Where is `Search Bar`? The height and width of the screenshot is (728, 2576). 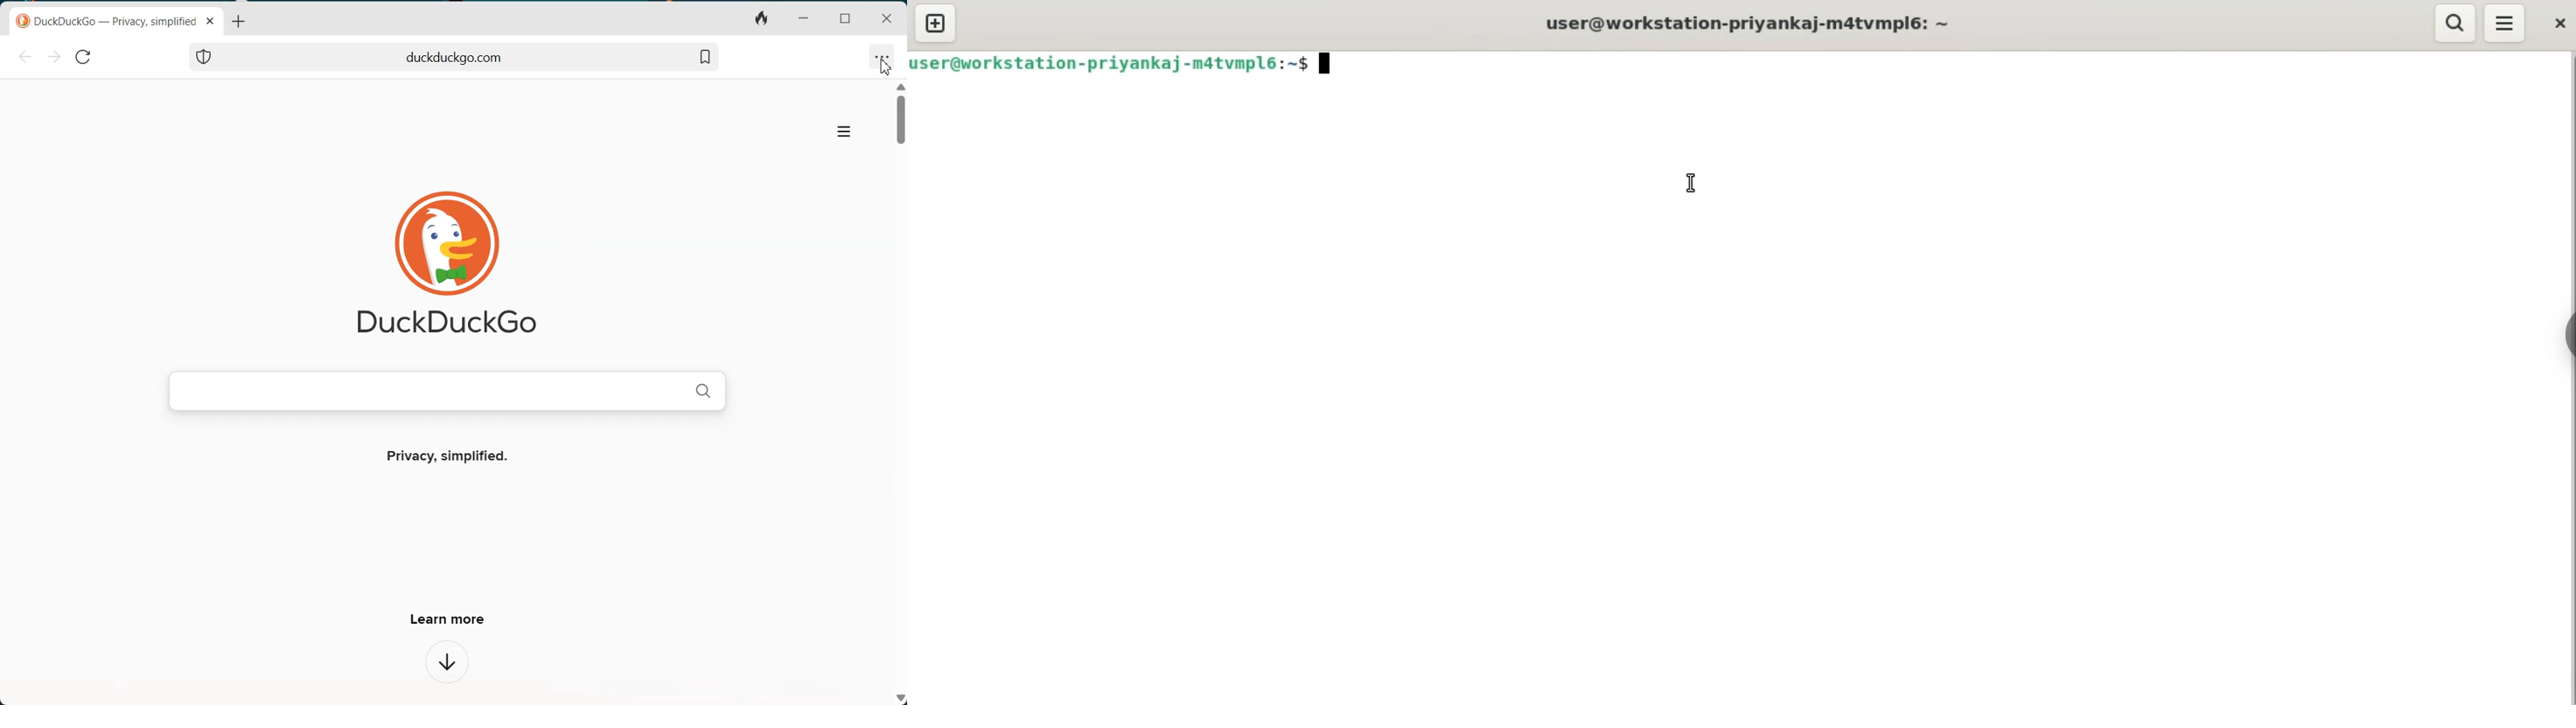
Search Bar is located at coordinates (447, 390).